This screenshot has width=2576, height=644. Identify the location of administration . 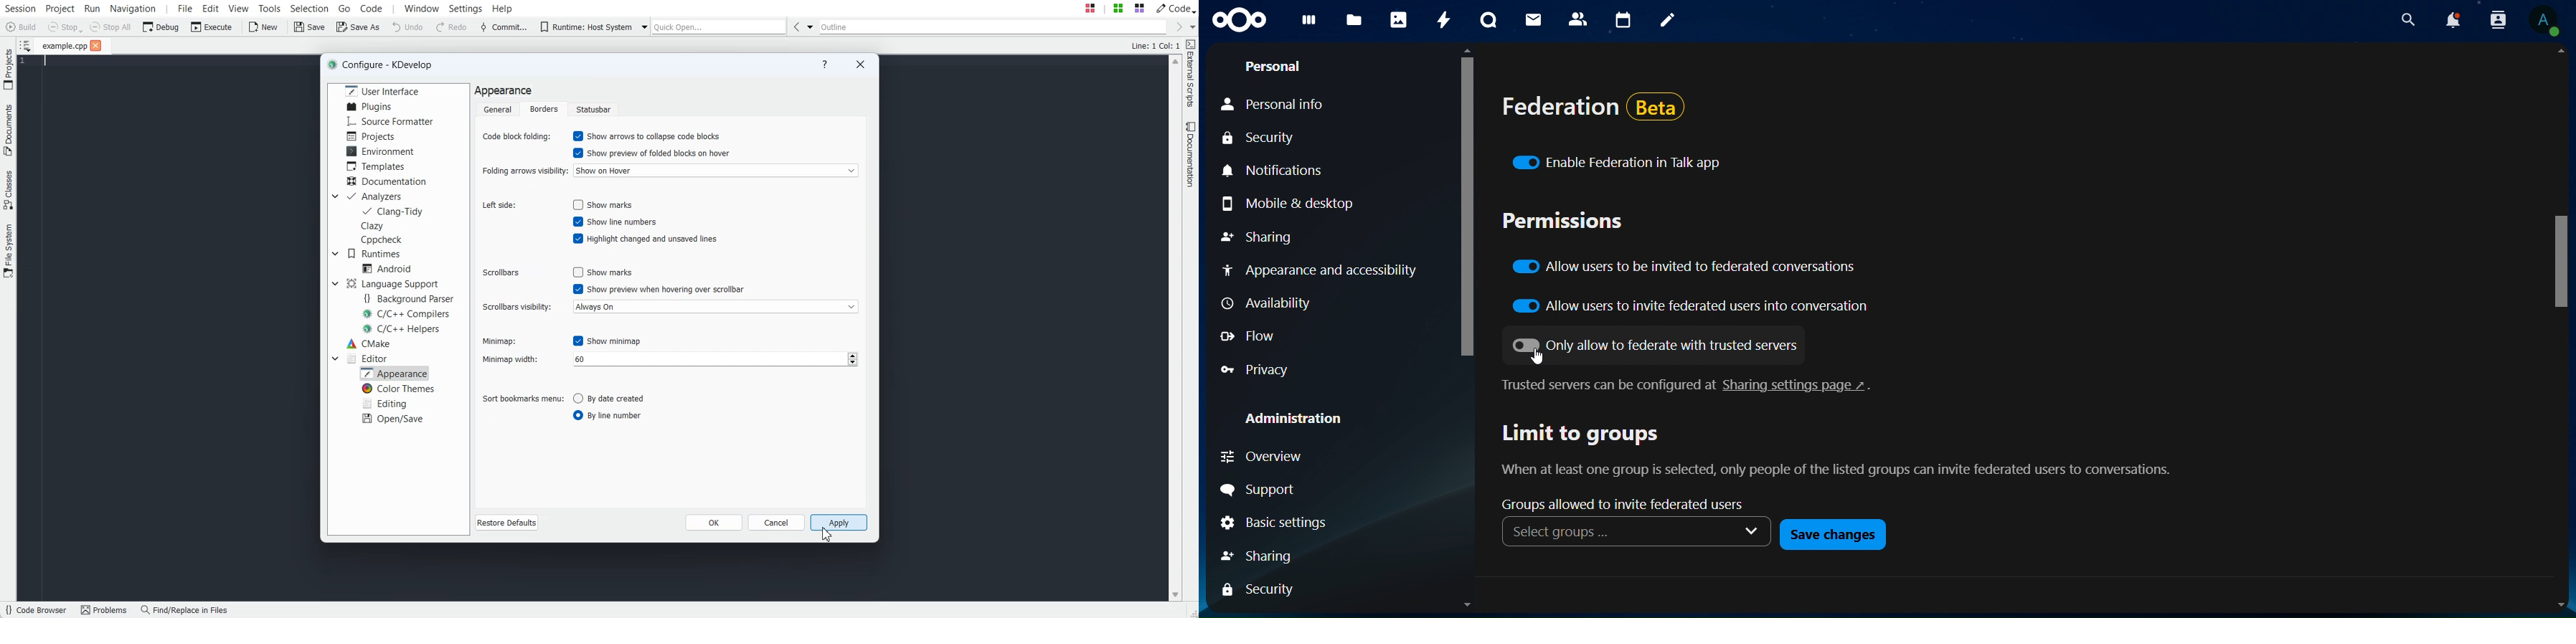
(1299, 420).